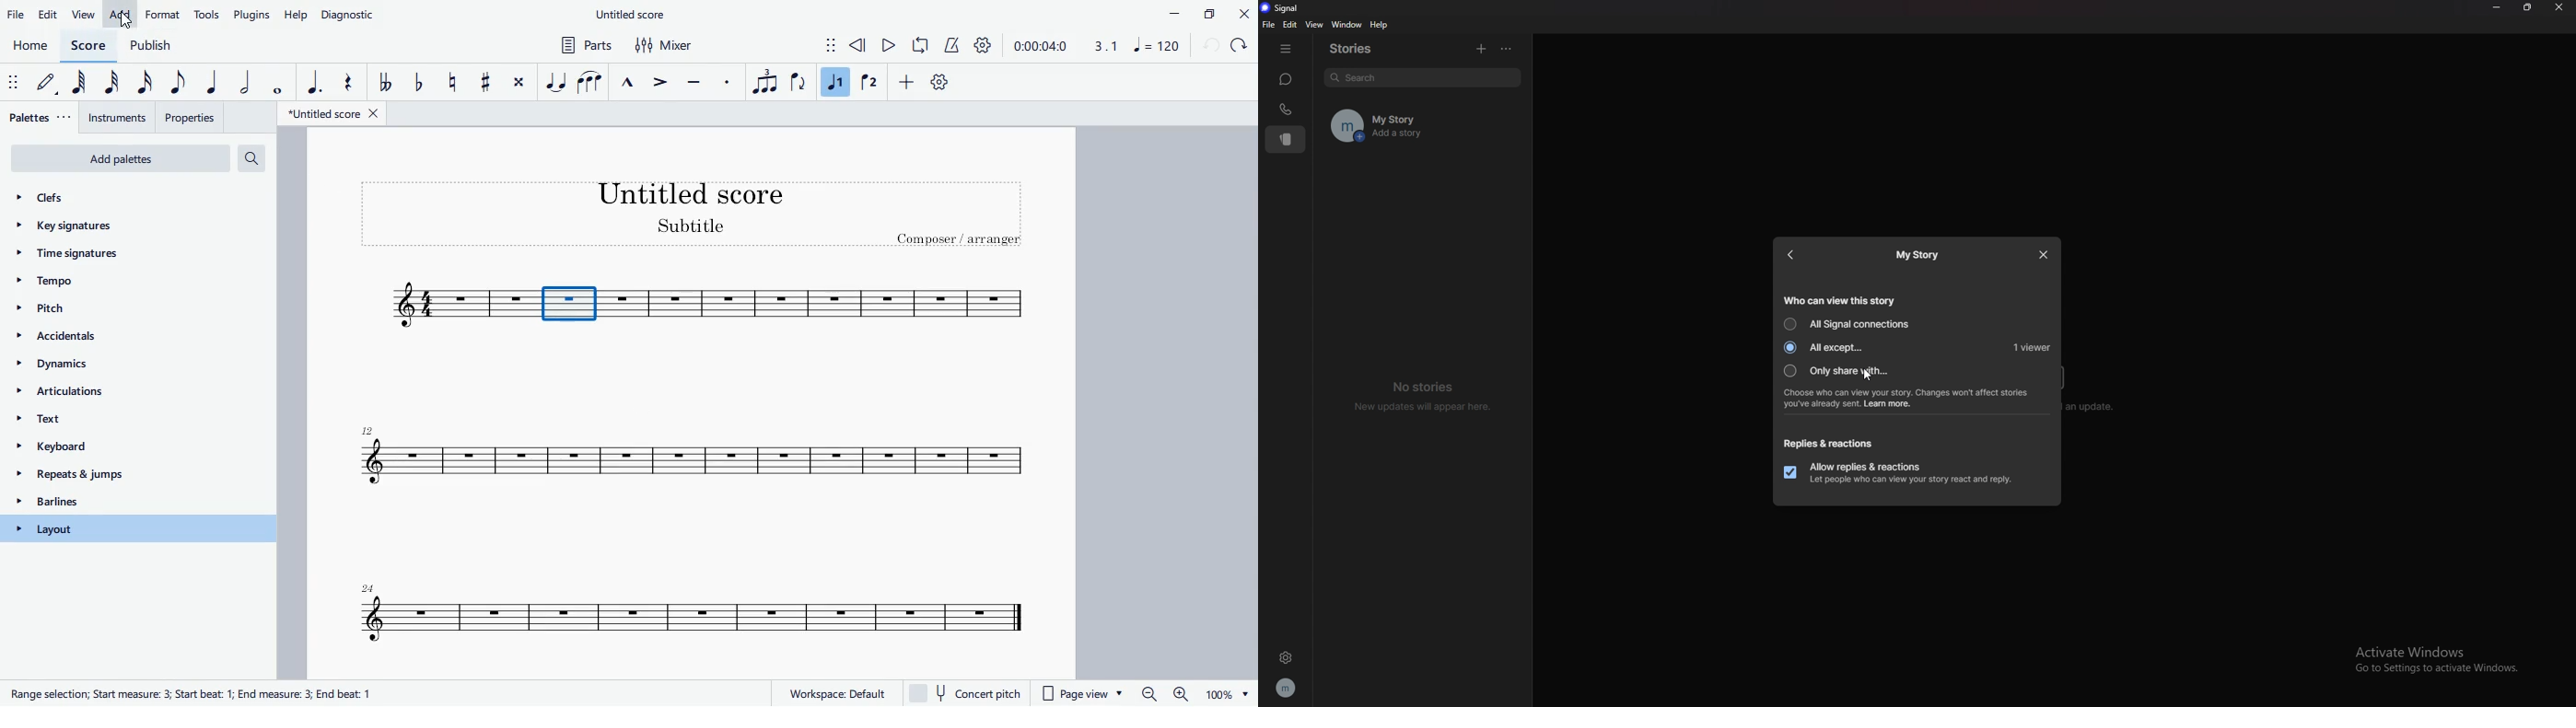 This screenshot has width=2576, height=728. What do you see at coordinates (17, 15) in the screenshot?
I see `file` at bounding box center [17, 15].